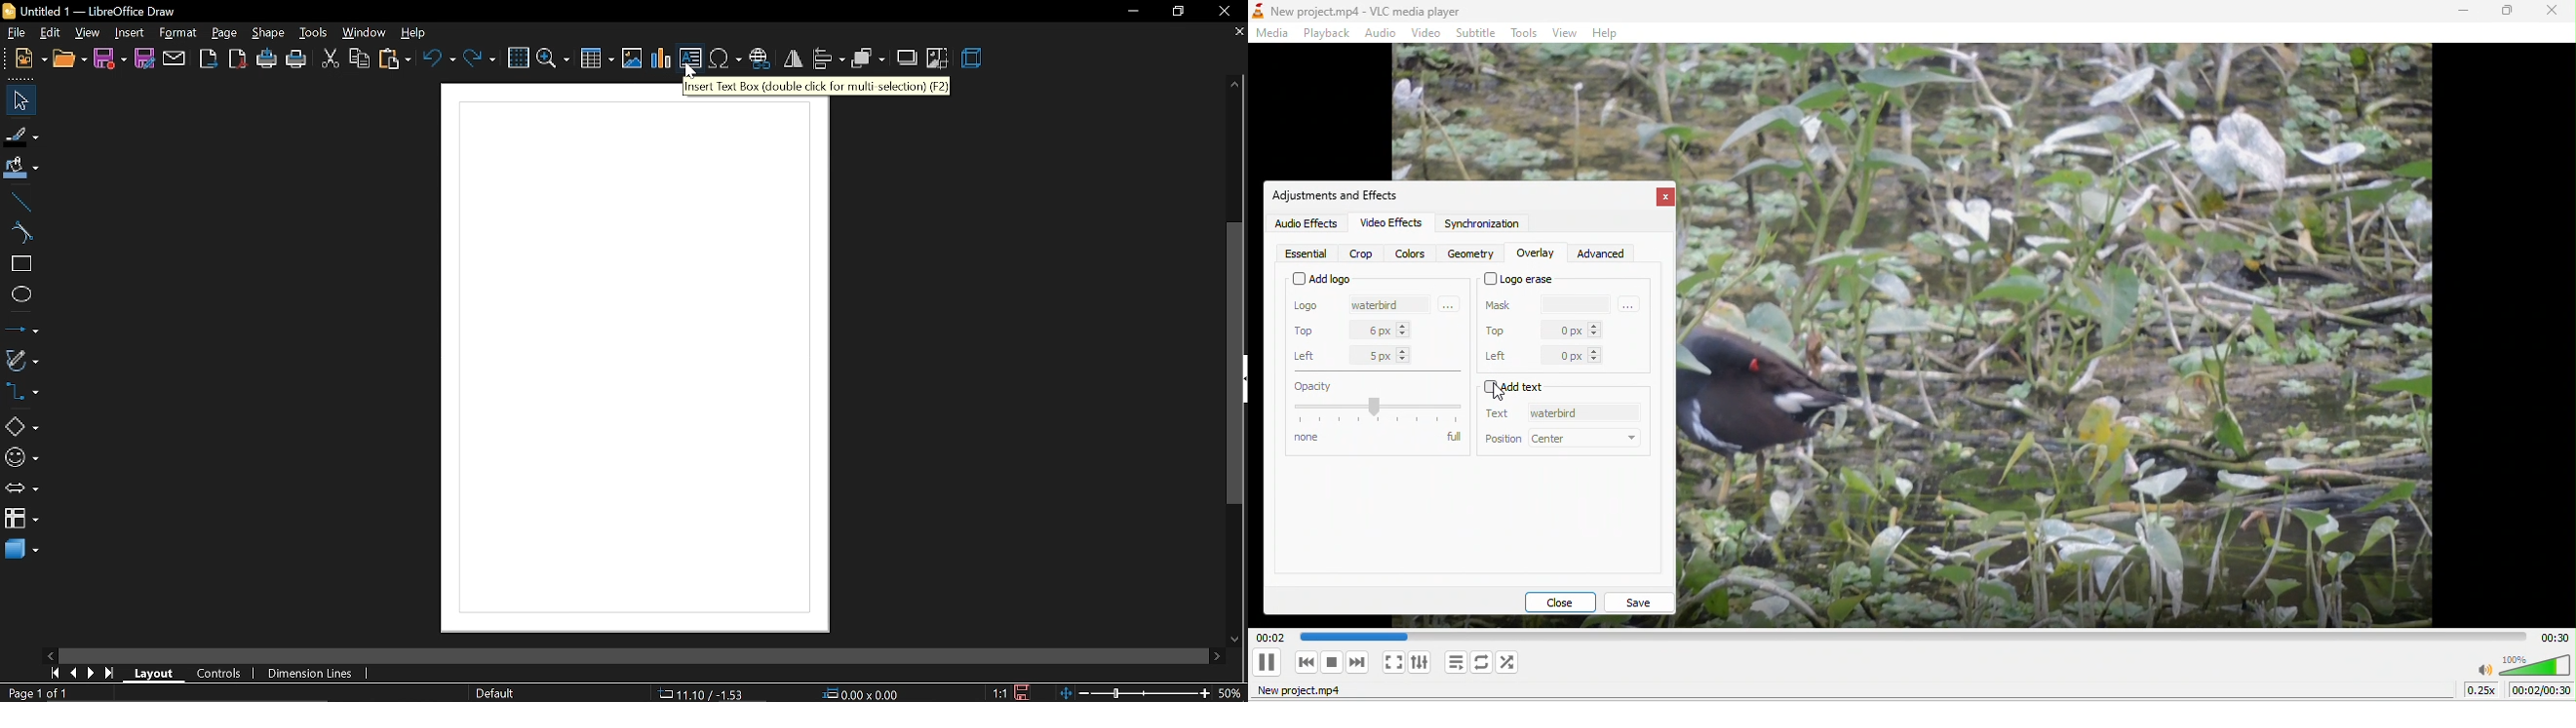 Image resolution: width=2576 pixels, height=728 pixels. I want to click on Canvas, so click(635, 361).